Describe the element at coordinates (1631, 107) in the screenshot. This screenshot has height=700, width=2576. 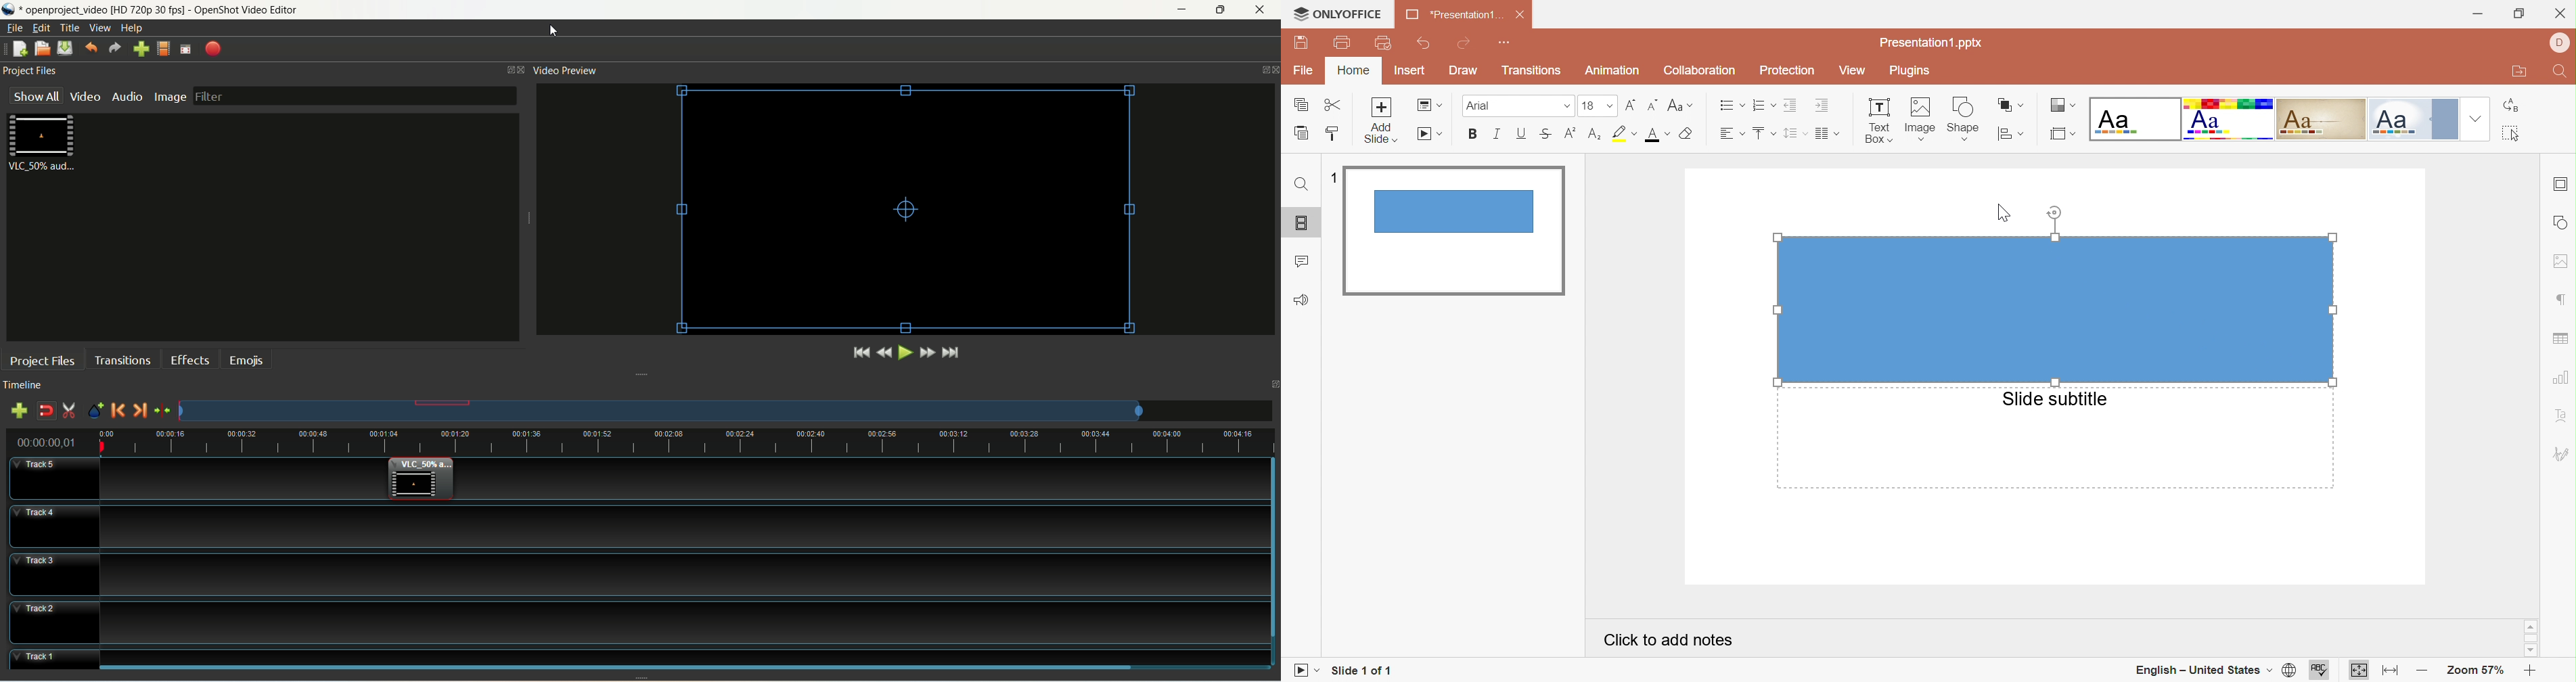
I see `Increment font size` at that location.